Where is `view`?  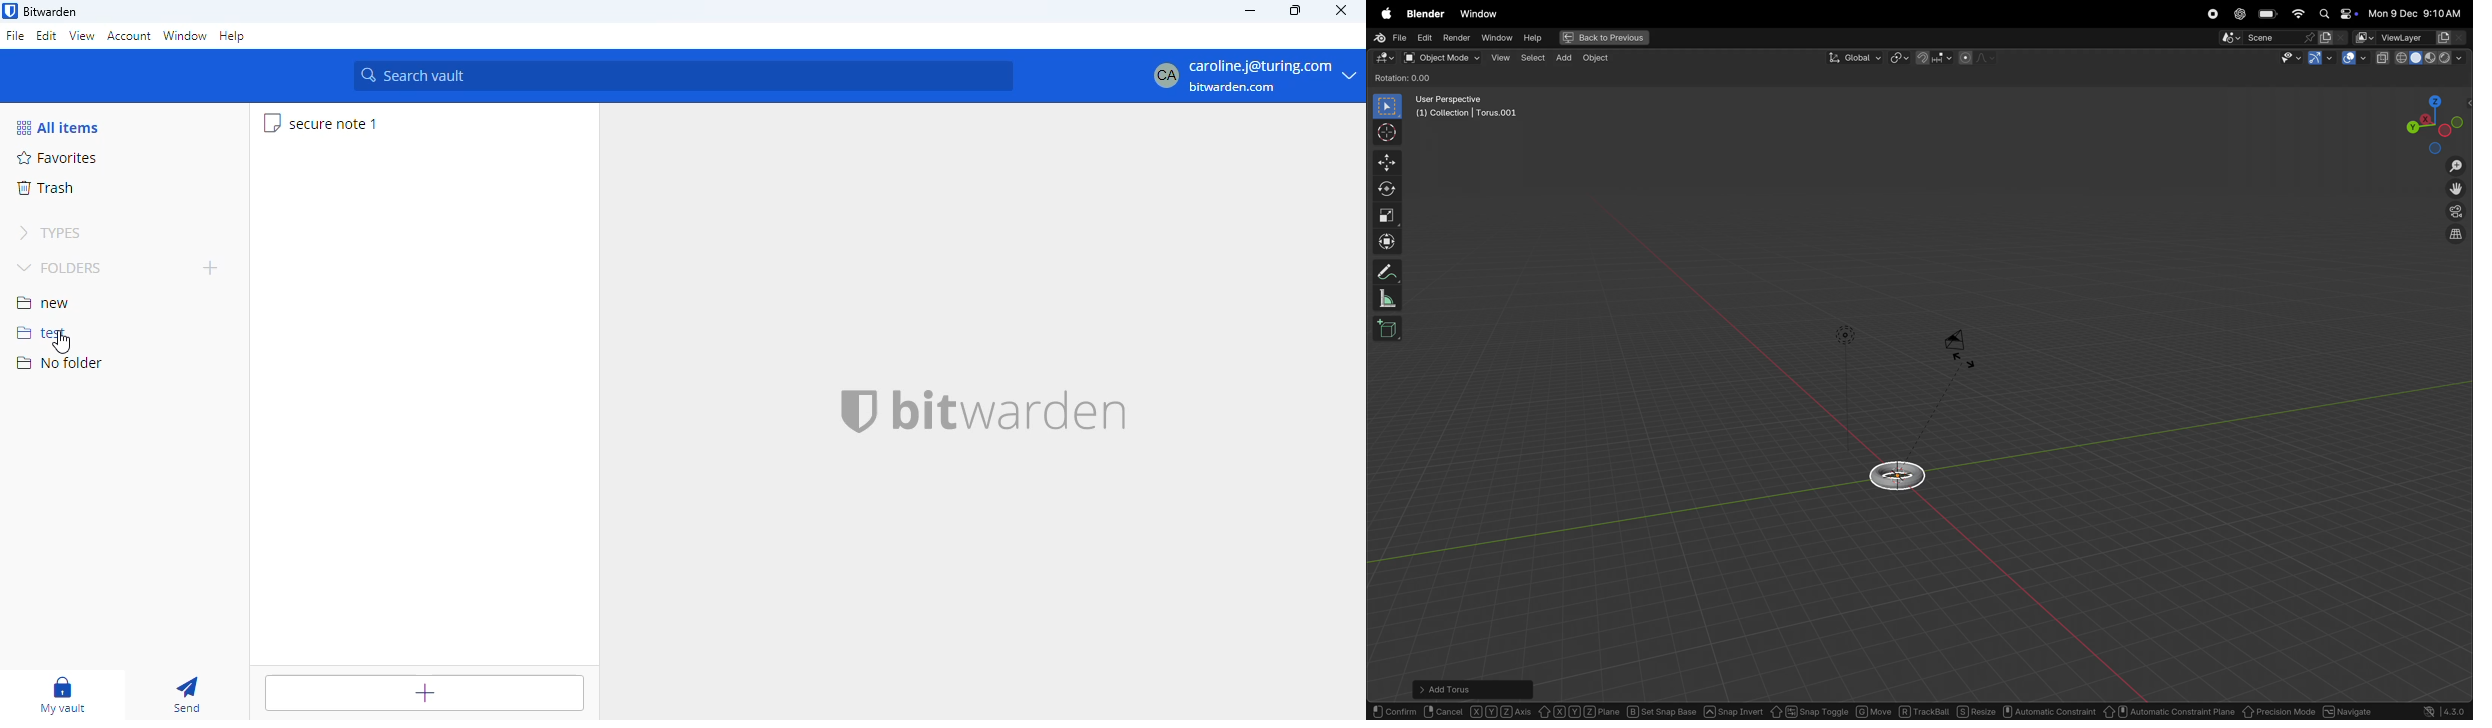 view is located at coordinates (82, 36).